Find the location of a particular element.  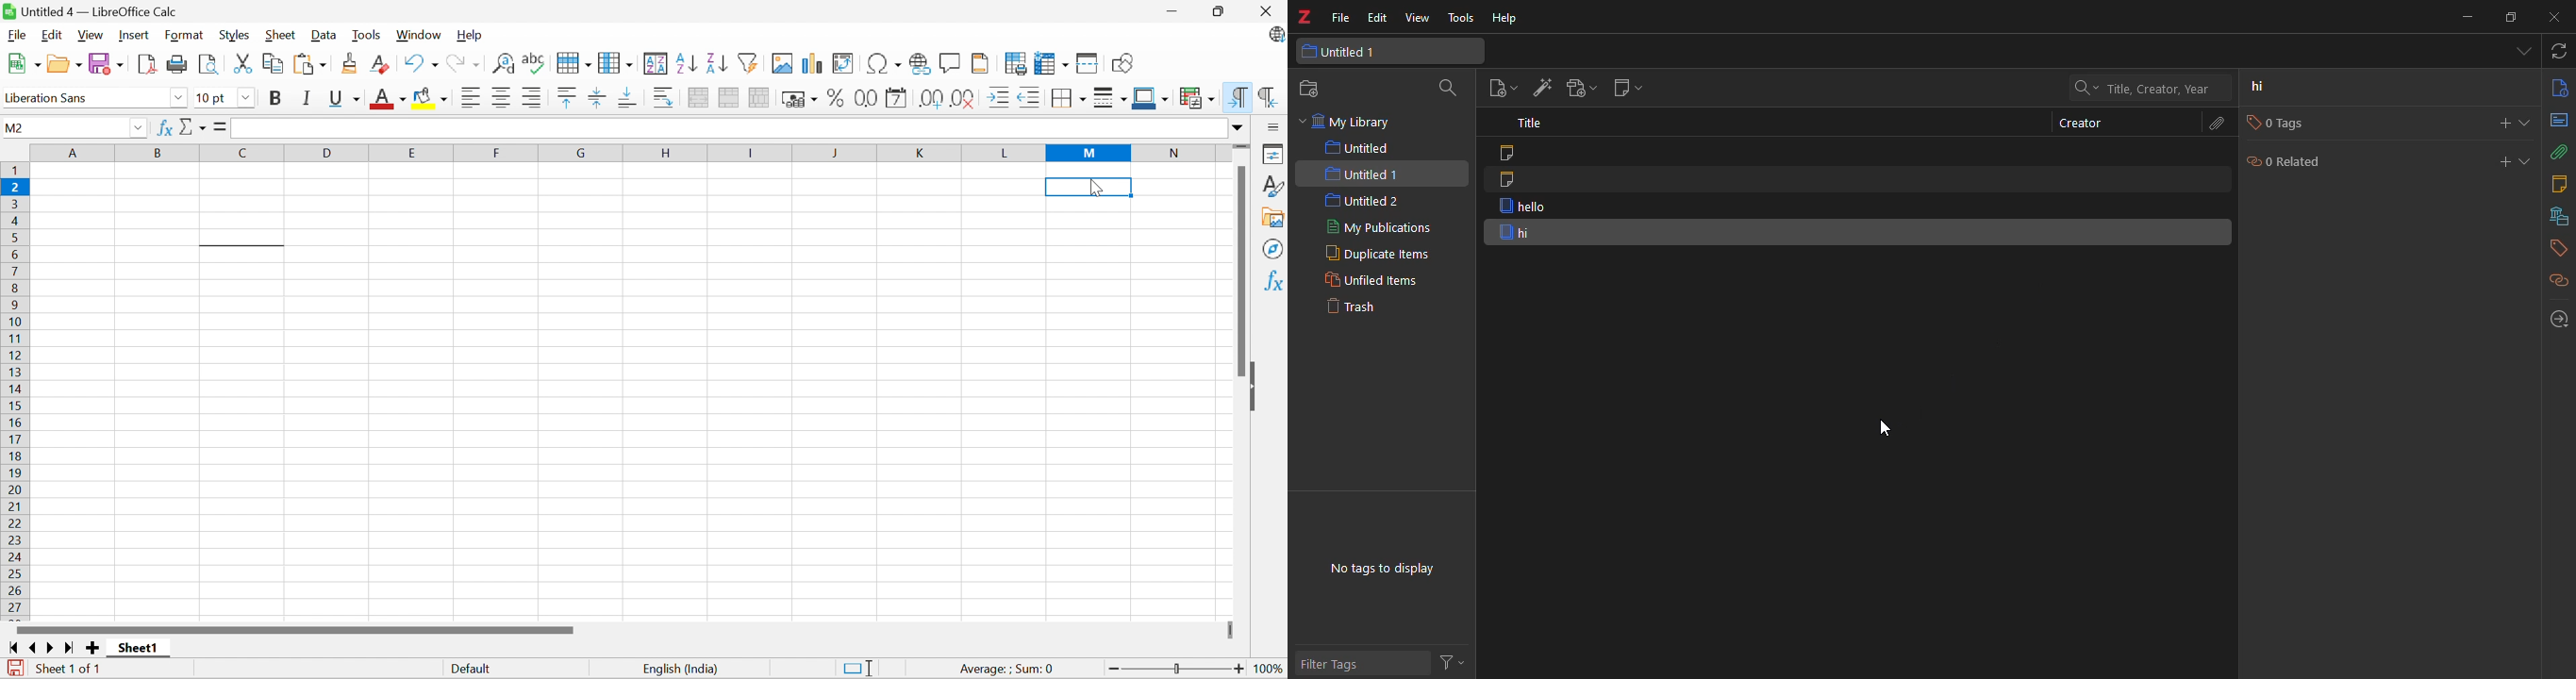

minimize is located at coordinates (2466, 15).